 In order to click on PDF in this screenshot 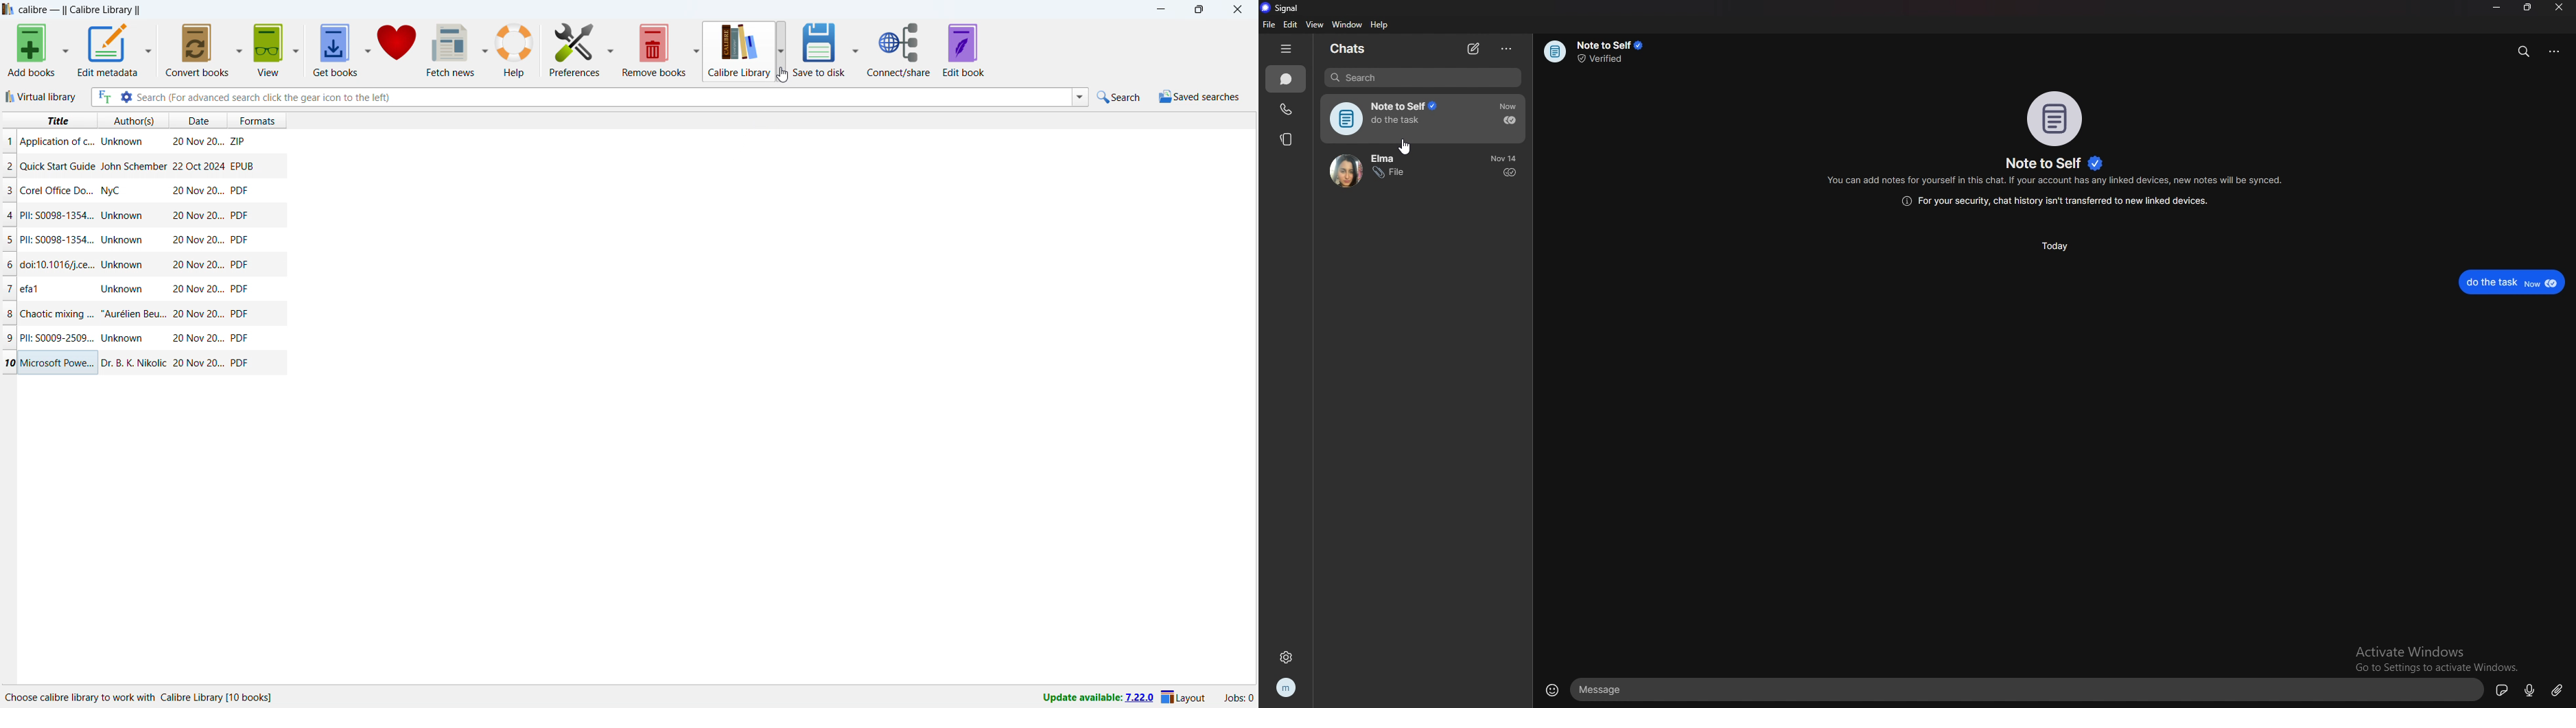, I will do `click(240, 363)`.